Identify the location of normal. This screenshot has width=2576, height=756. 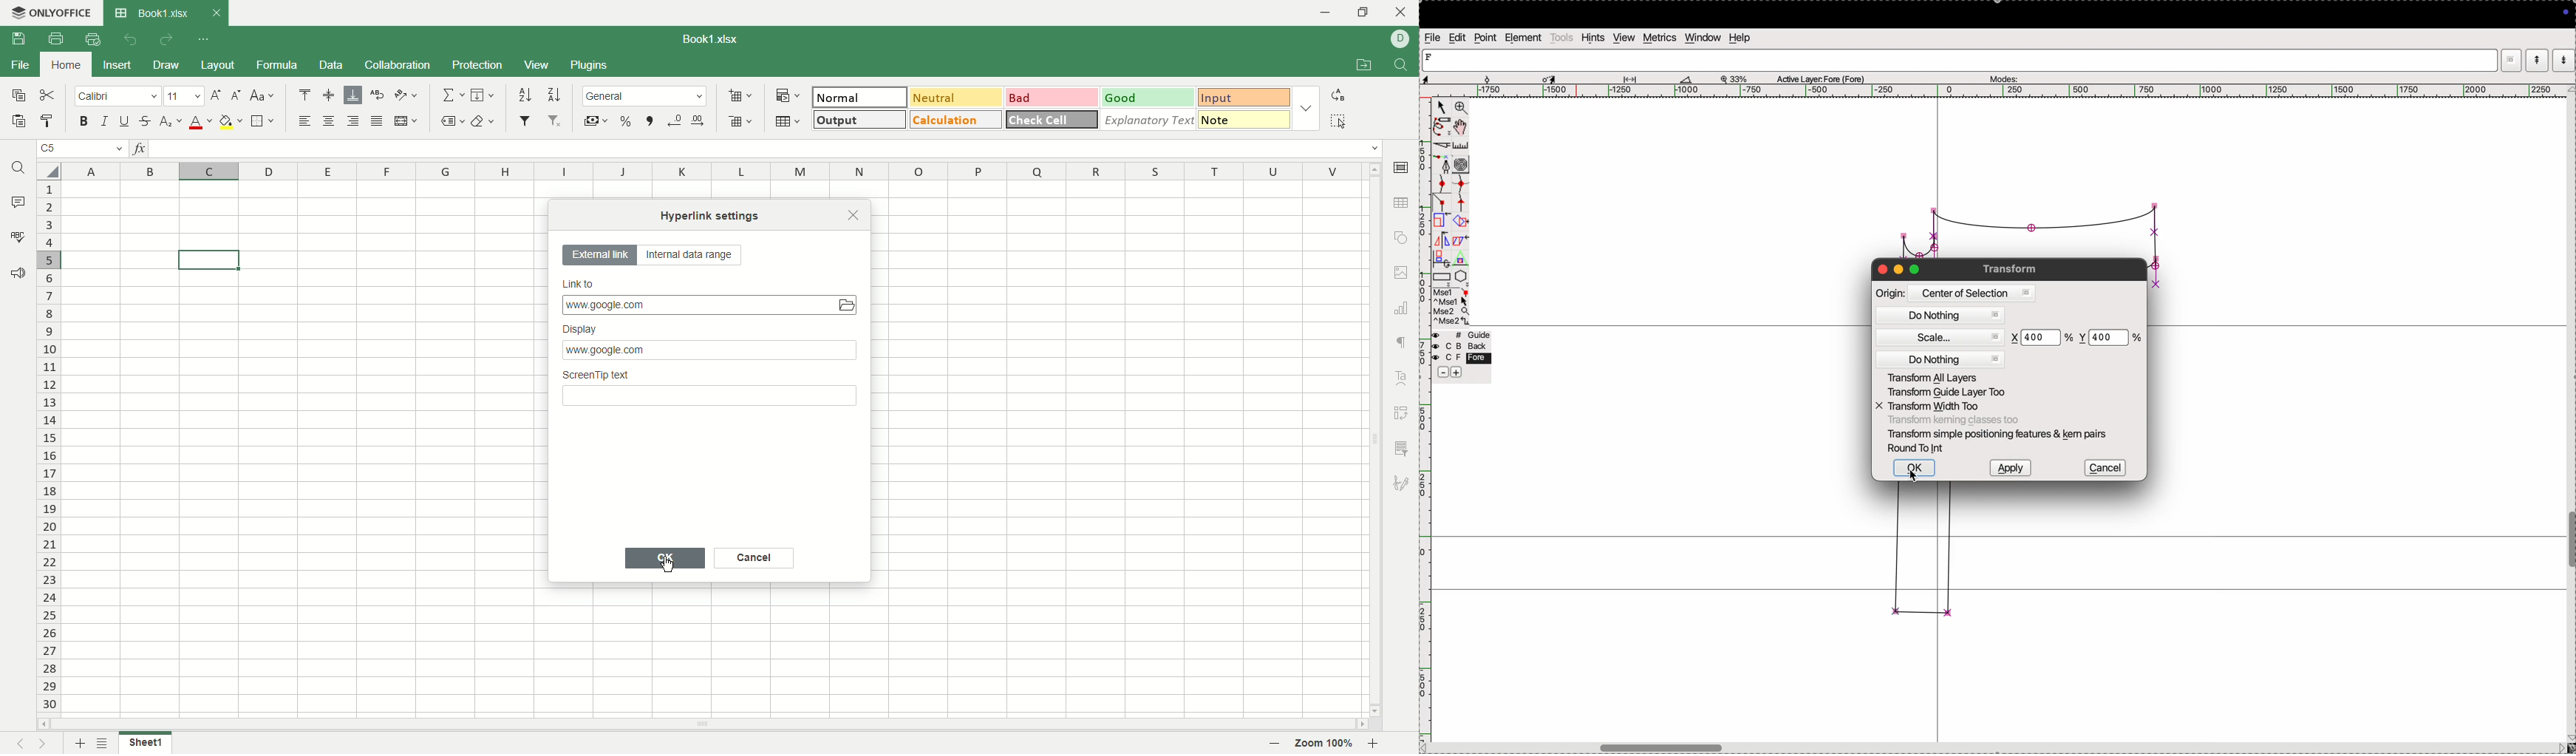
(860, 97).